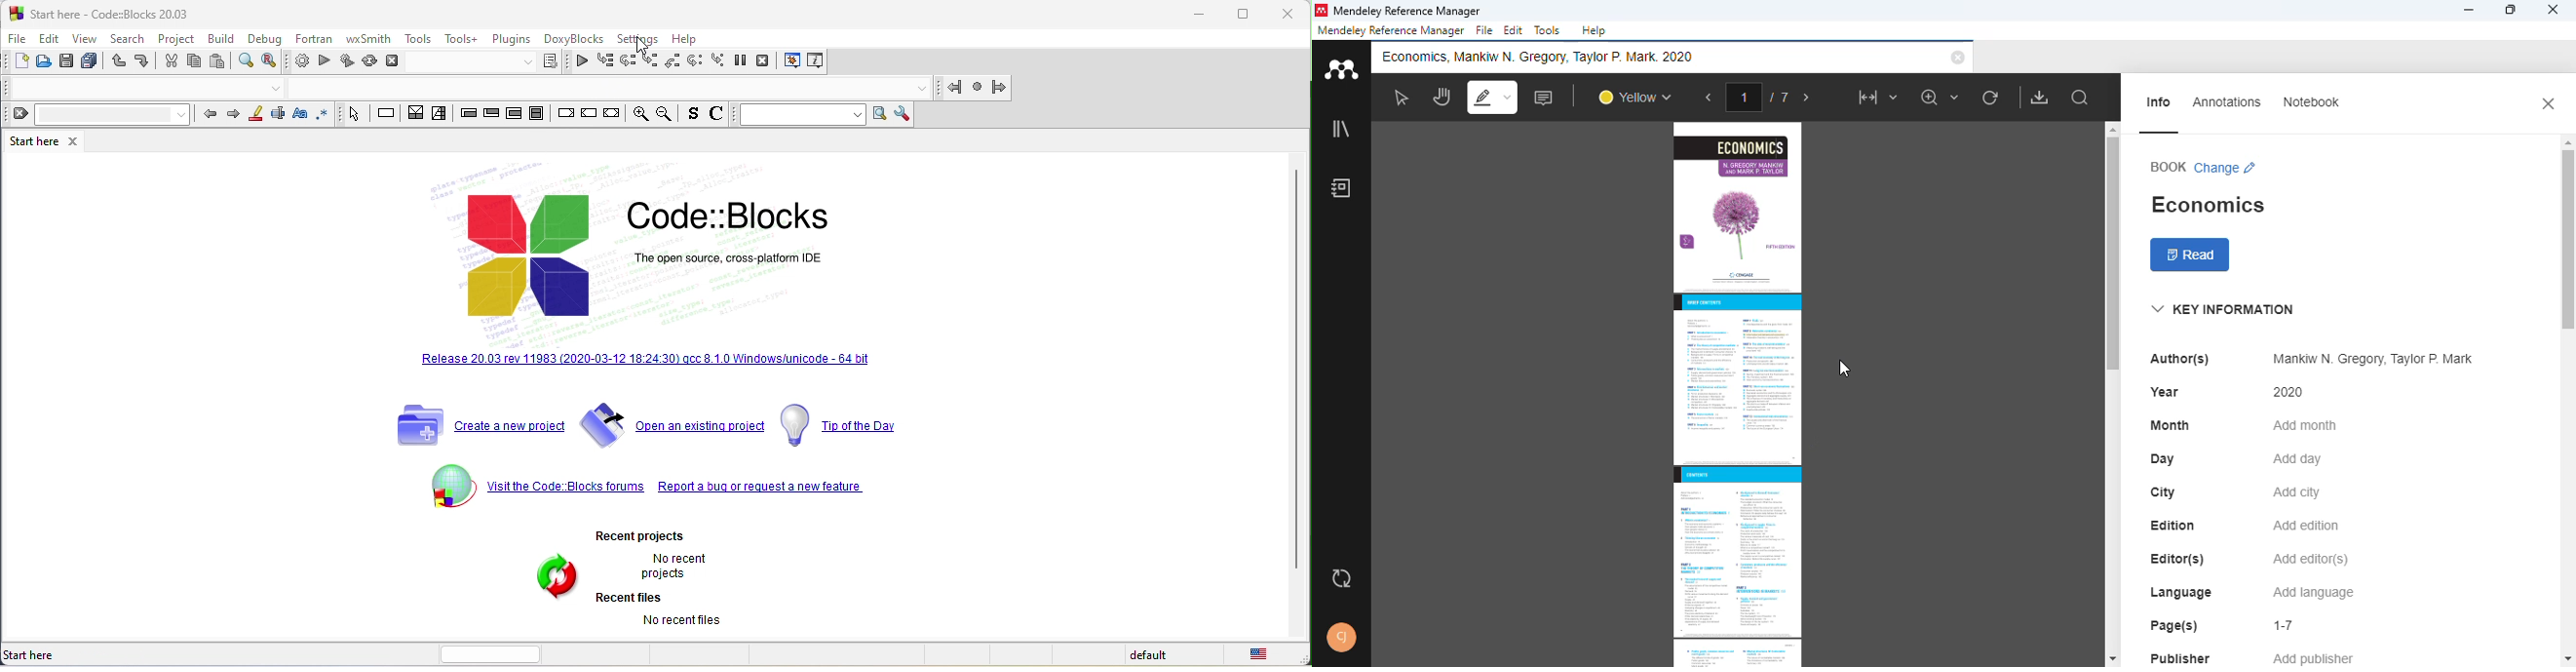 This screenshot has width=2576, height=672. Describe the element at coordinates (2168, 166) in the screenshot. I see `book` at that location.